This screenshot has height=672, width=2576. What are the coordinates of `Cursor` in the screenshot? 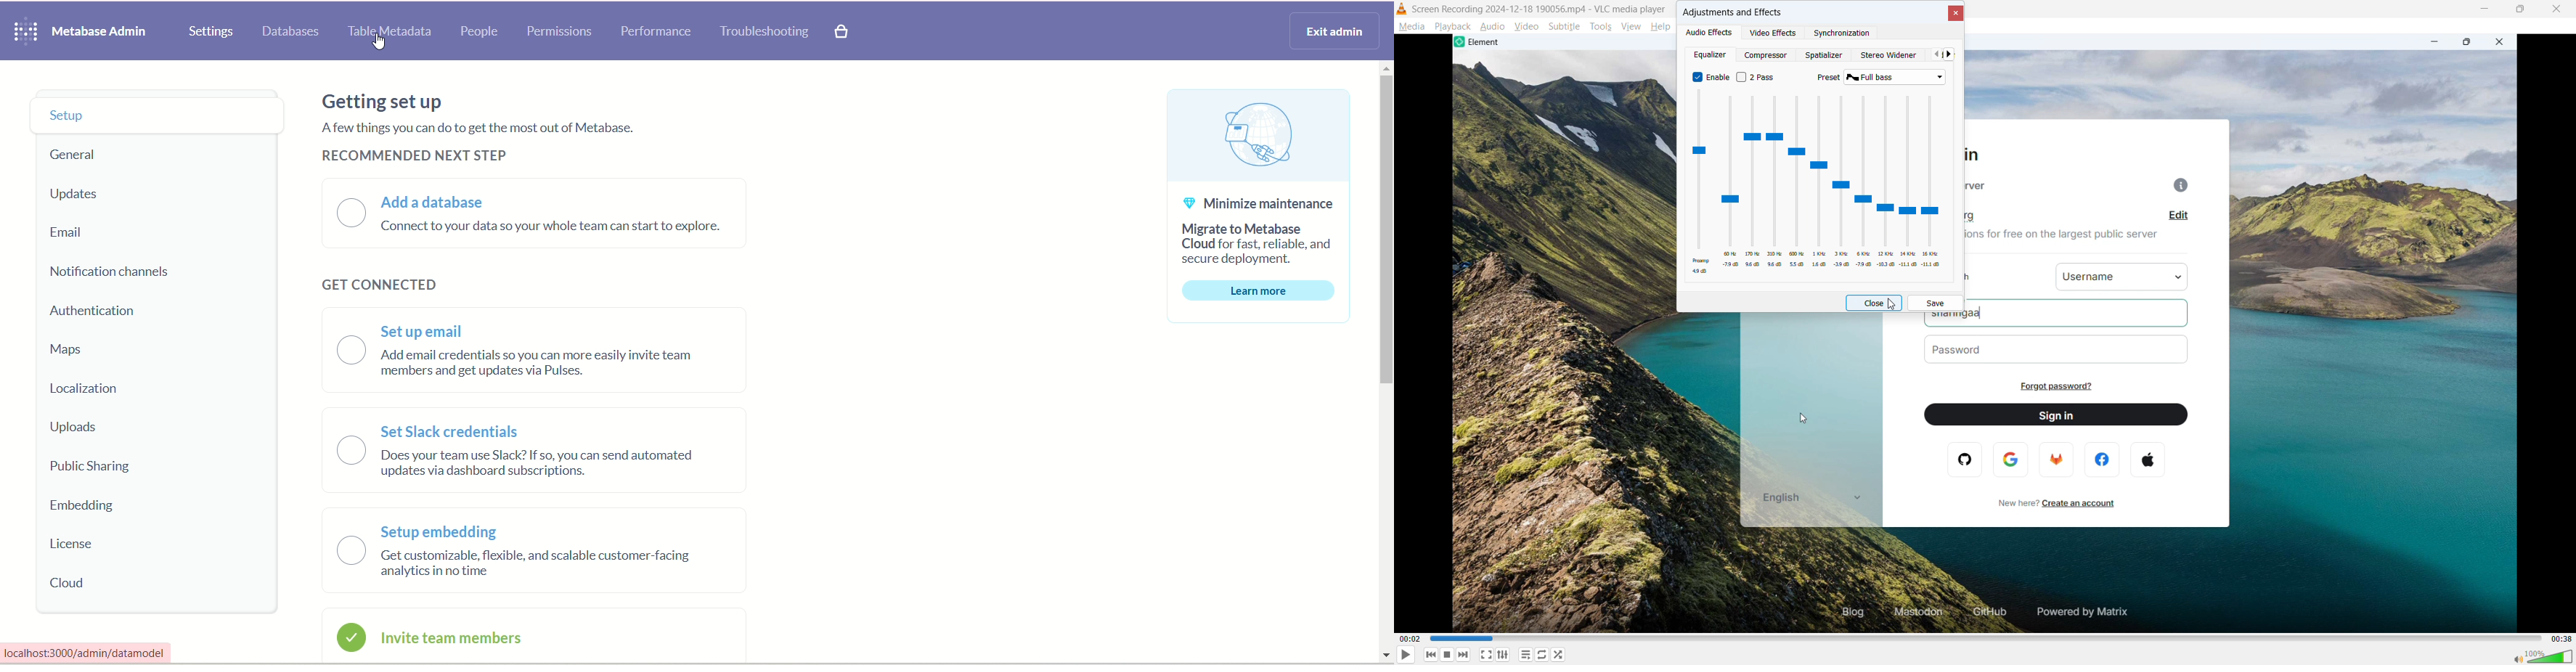 It's located at (1890, 303).